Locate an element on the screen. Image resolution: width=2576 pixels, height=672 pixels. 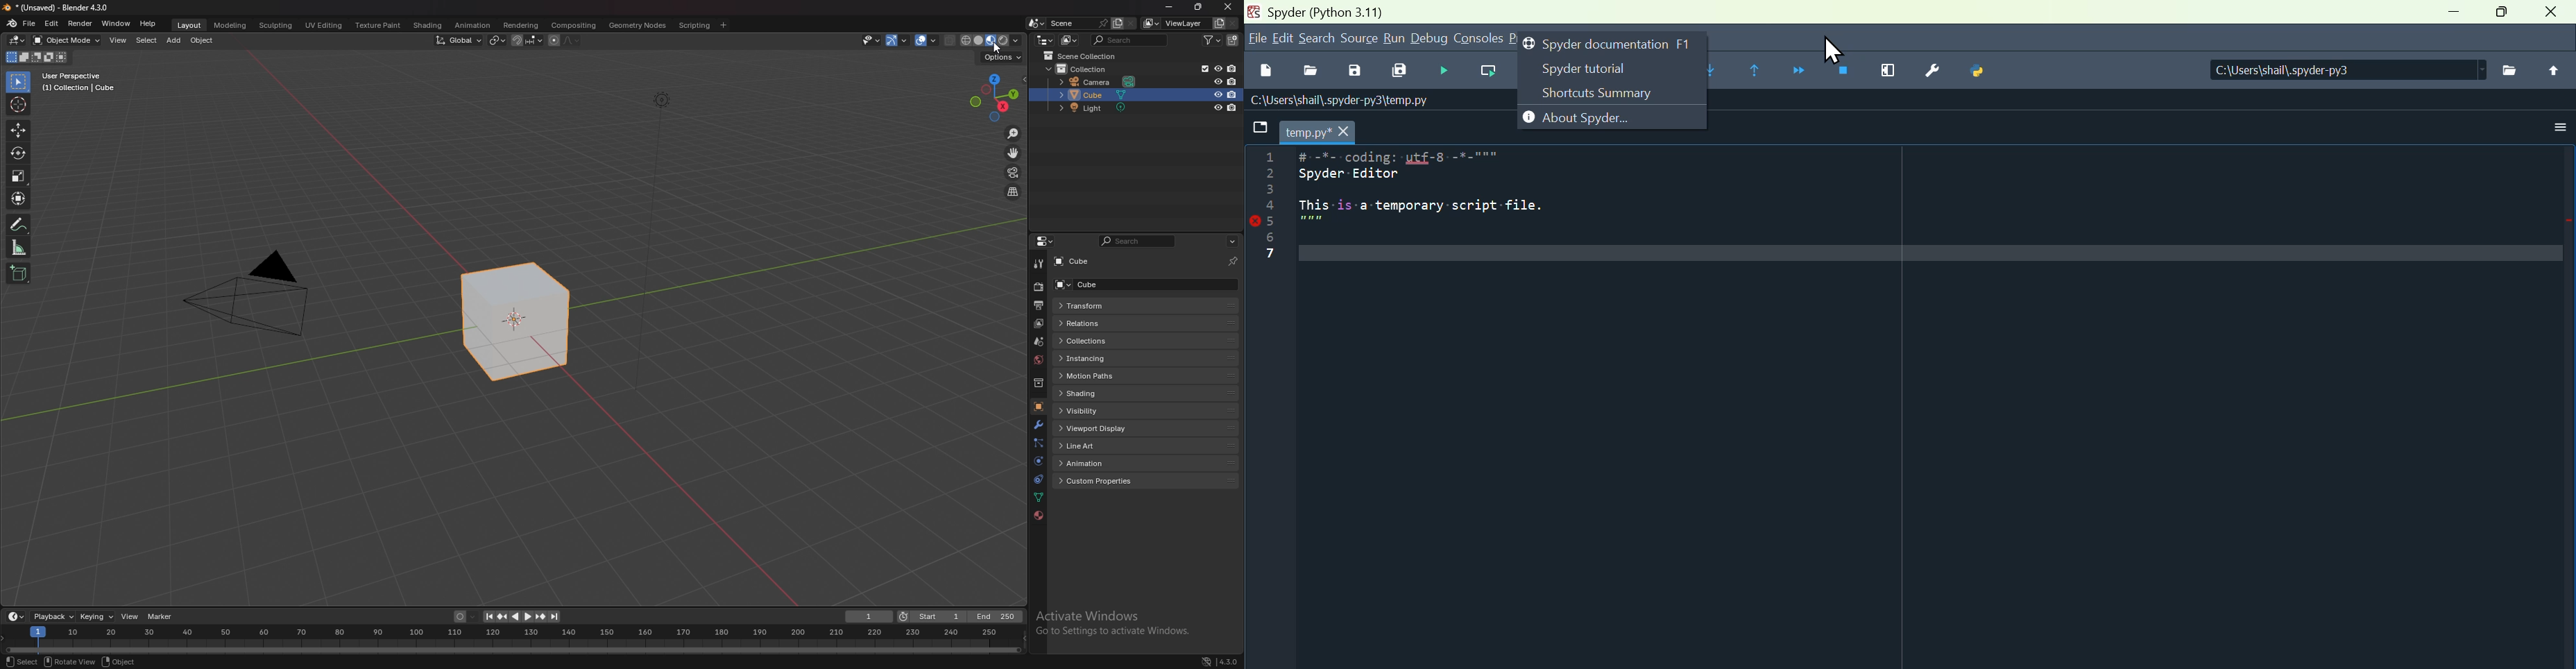
collection is located at coordinates (1039, 382).